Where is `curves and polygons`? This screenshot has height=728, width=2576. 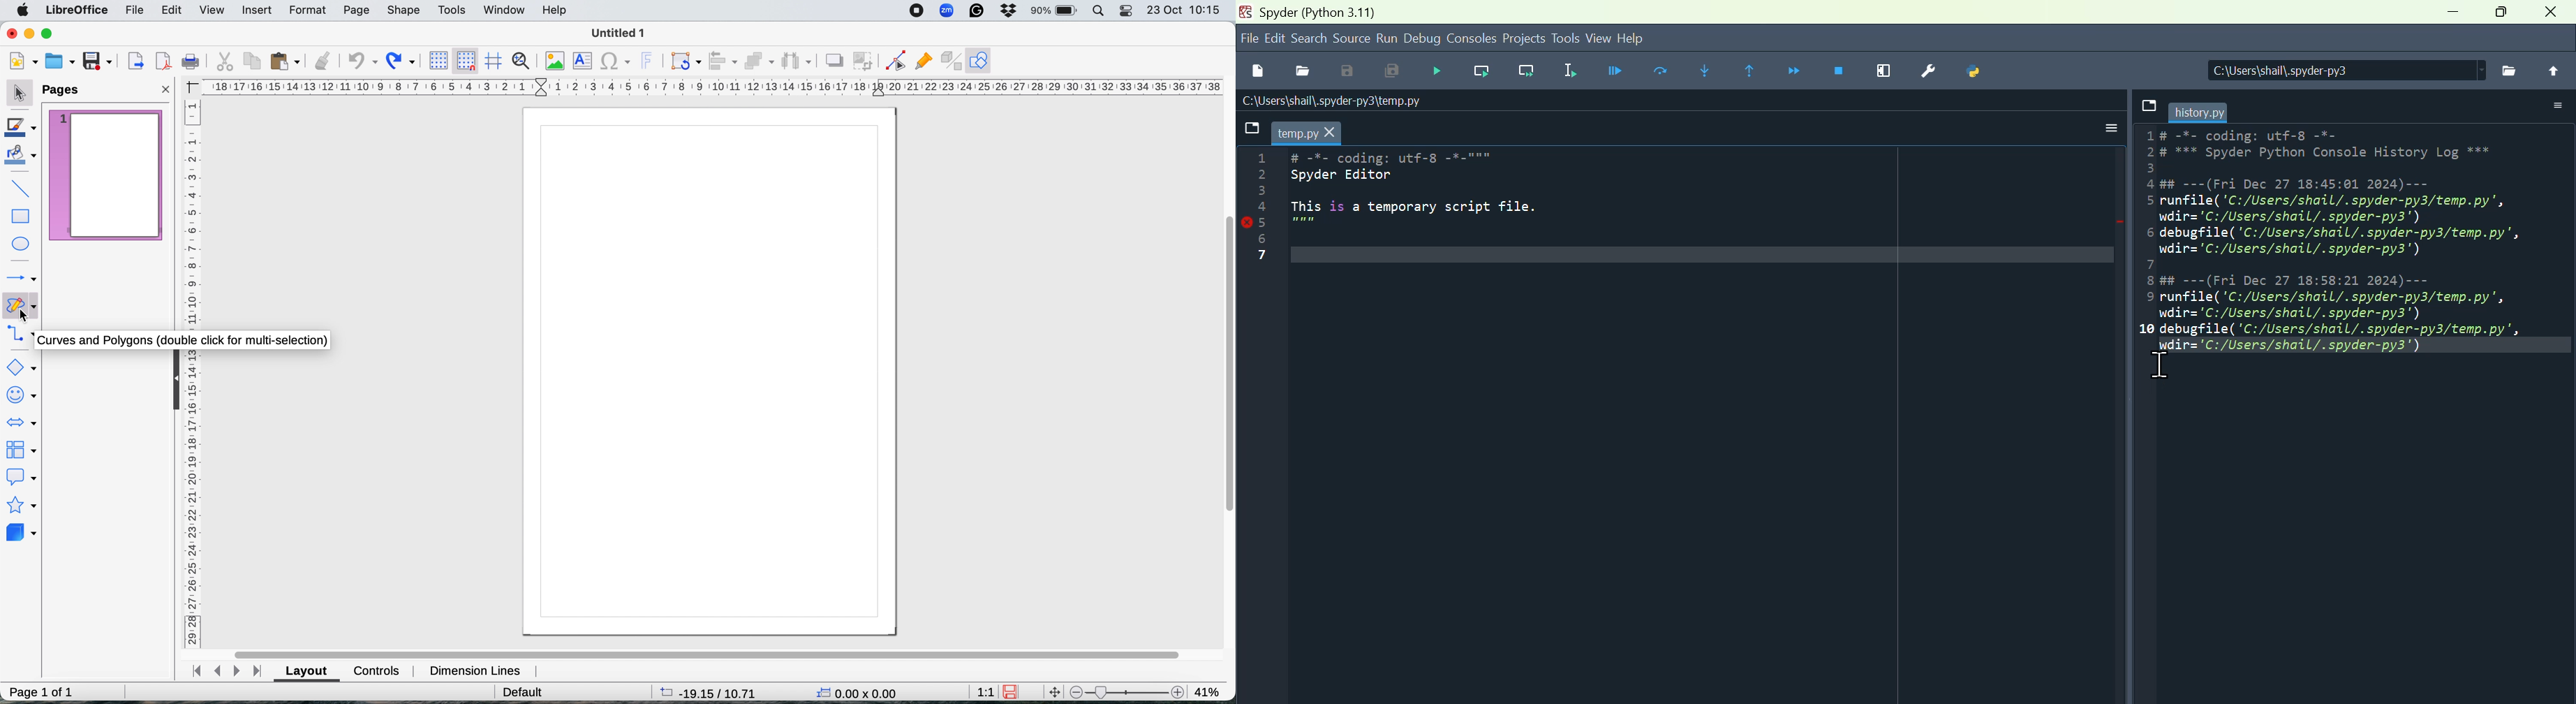
curves and polygons is located at coordinates (21, 300).